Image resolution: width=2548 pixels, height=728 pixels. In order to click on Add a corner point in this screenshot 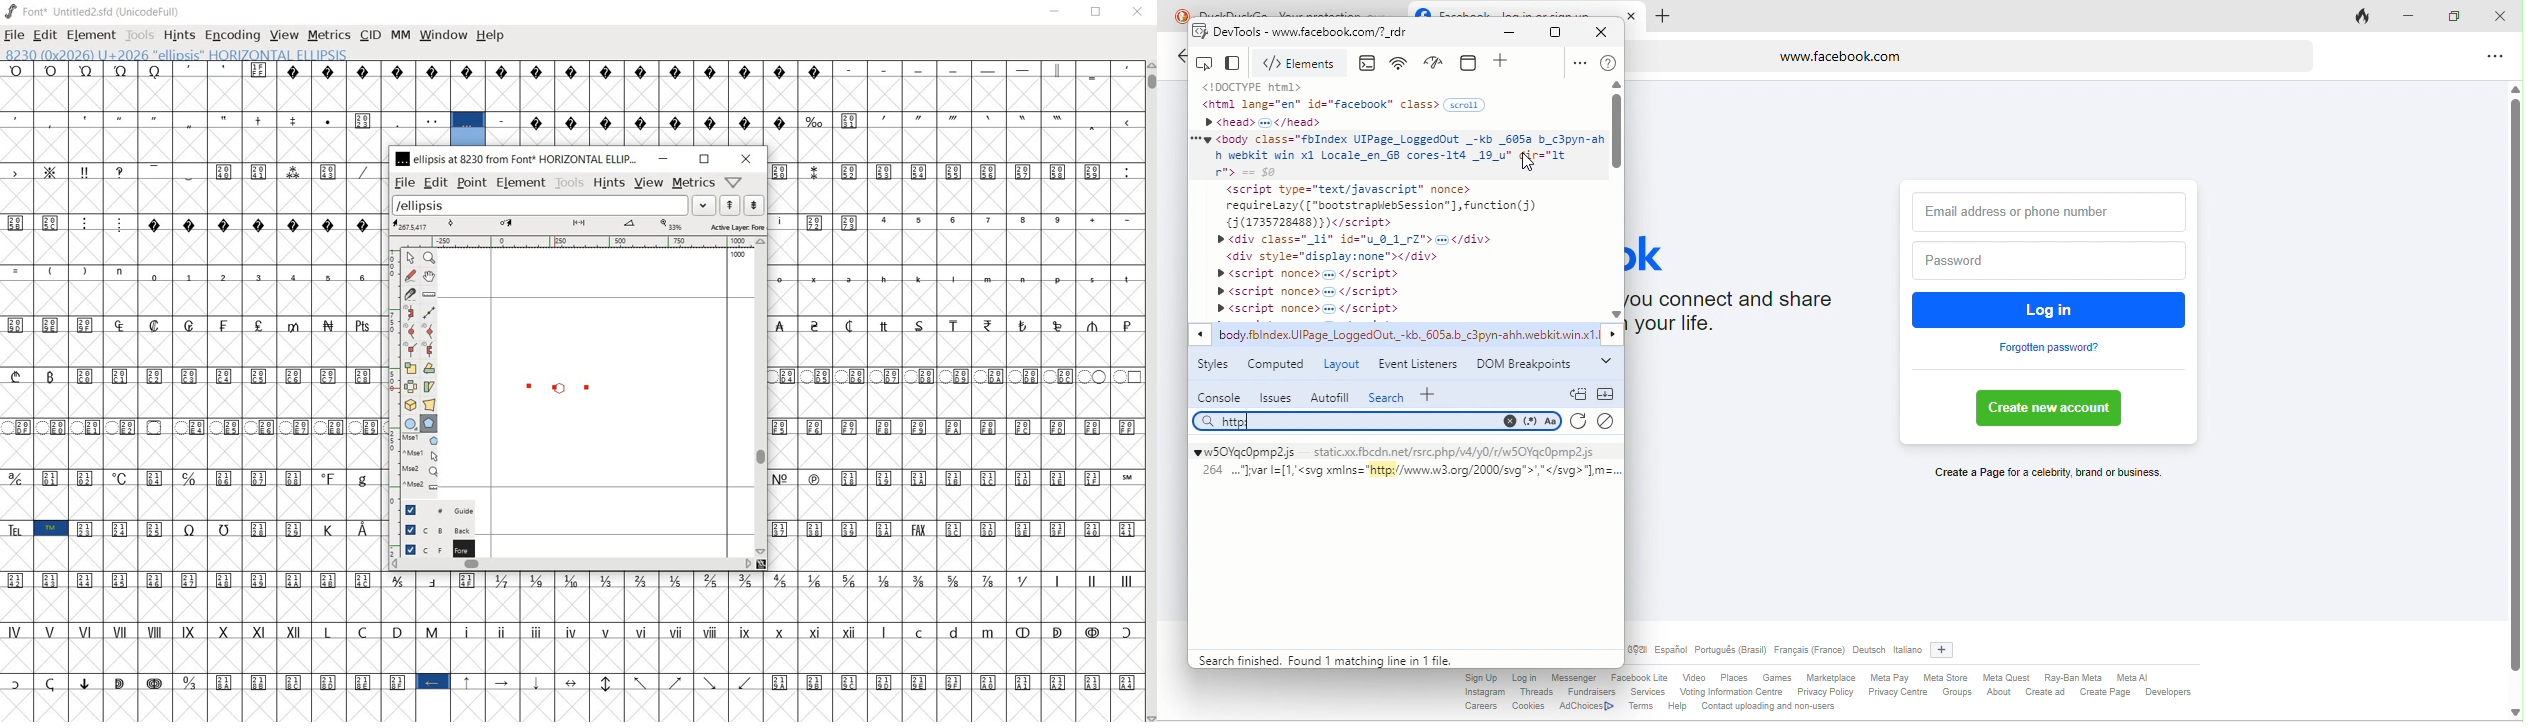, I will do `click(429, 349)`.